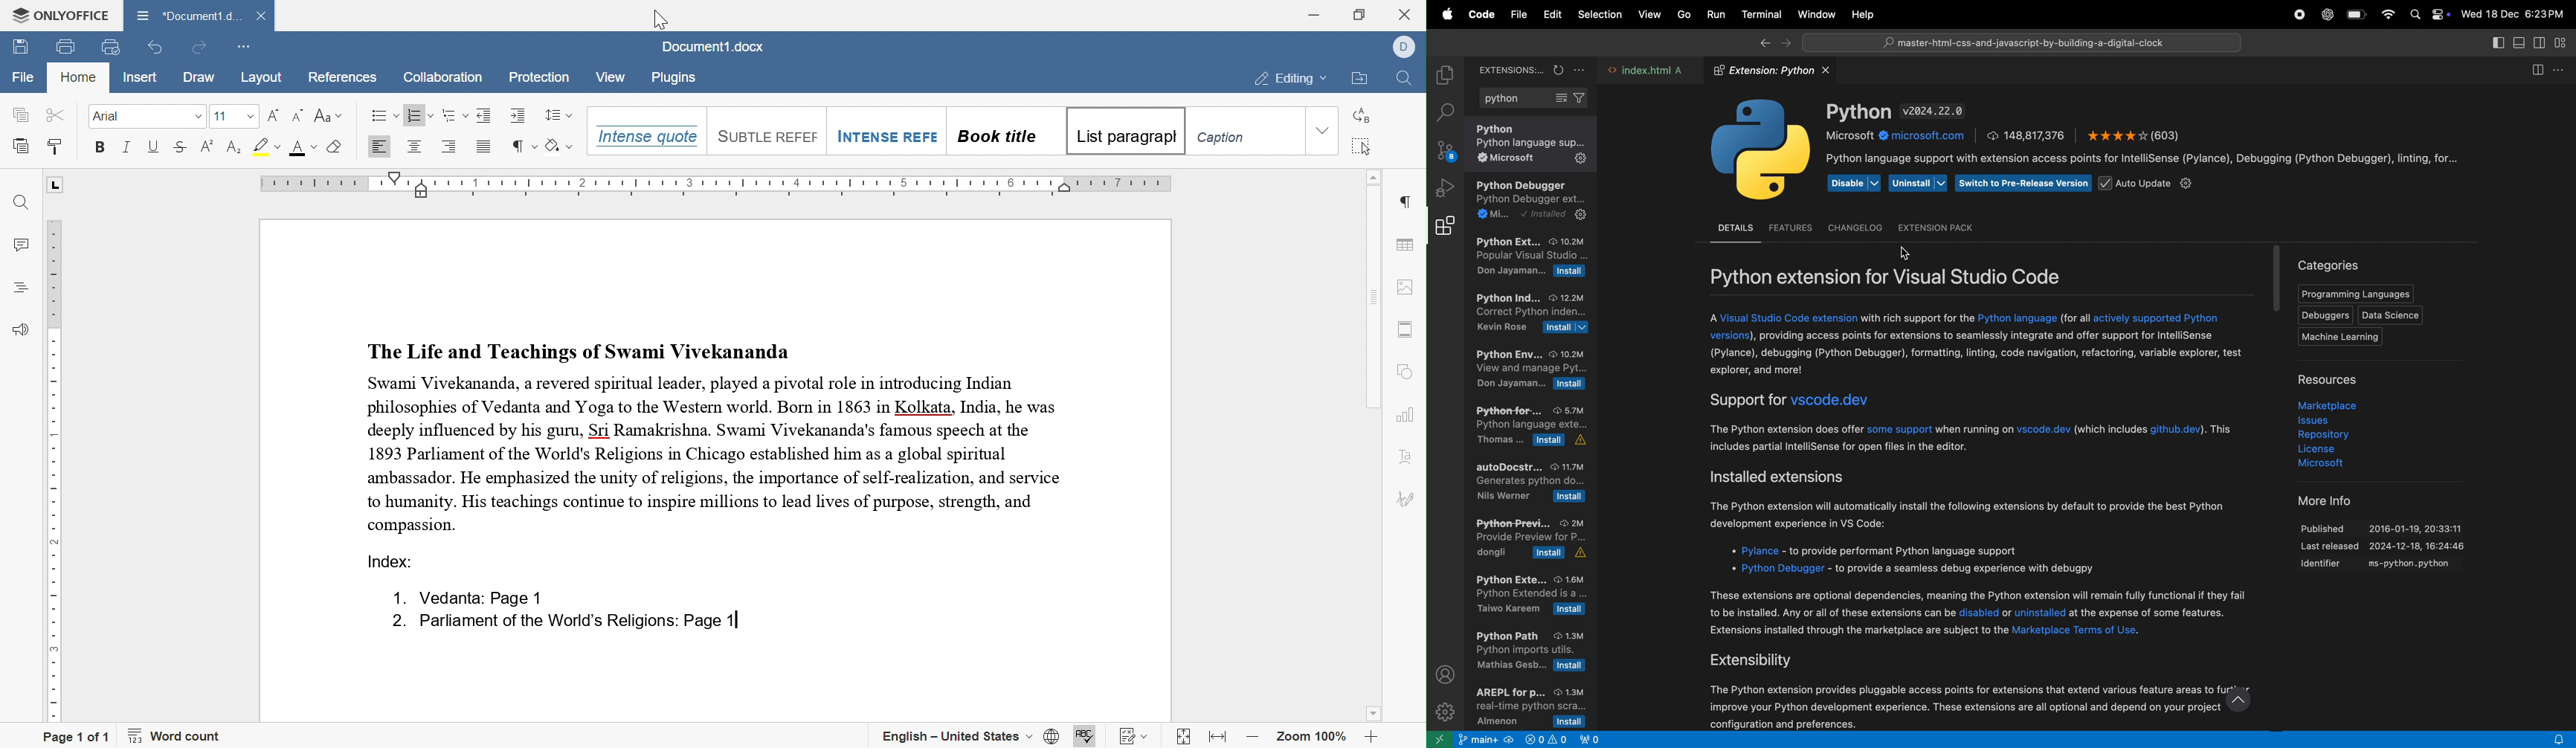 The image size is (2576, 756). What do you see at coordinates (21, 48) in the screenshot?
I see `save` at bounding box center [21, 48].